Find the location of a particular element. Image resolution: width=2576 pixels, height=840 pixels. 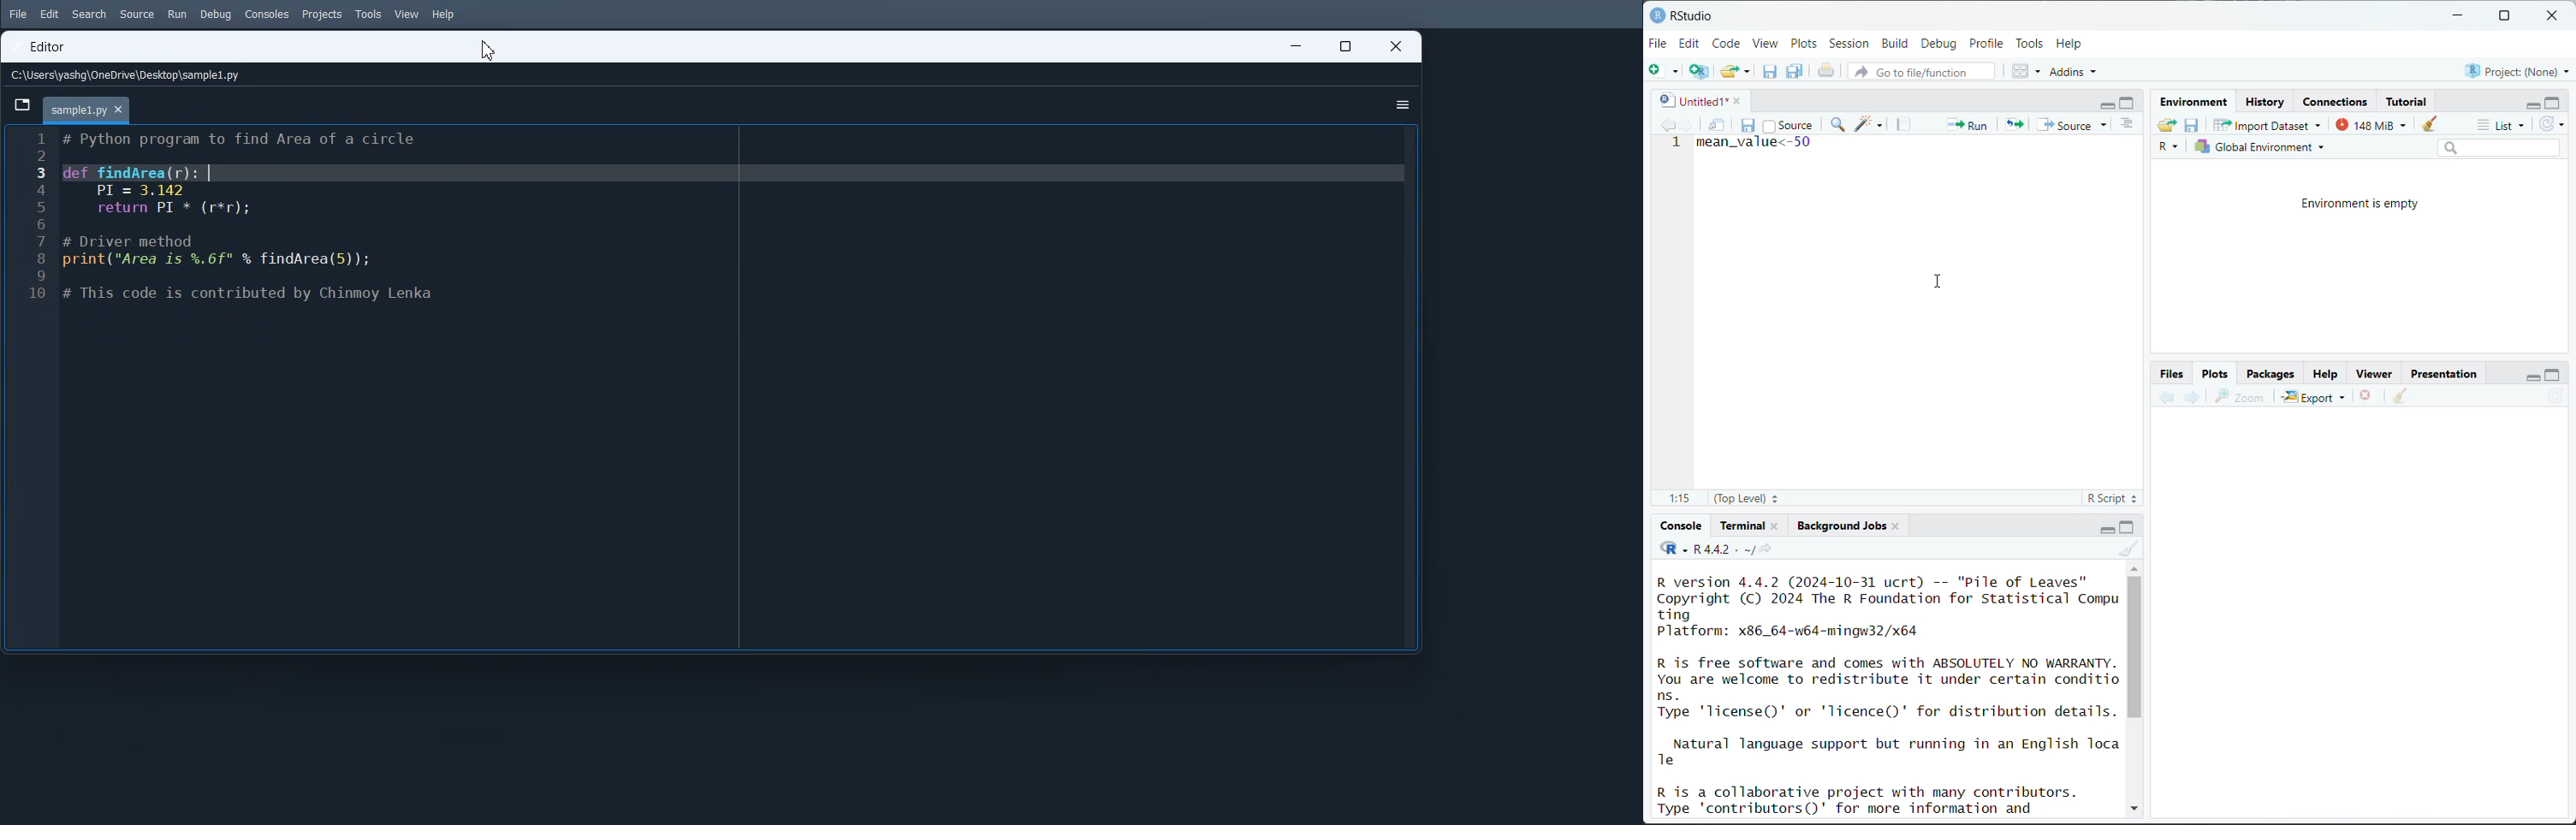

show in new window is located at coordinates (1718, 126).